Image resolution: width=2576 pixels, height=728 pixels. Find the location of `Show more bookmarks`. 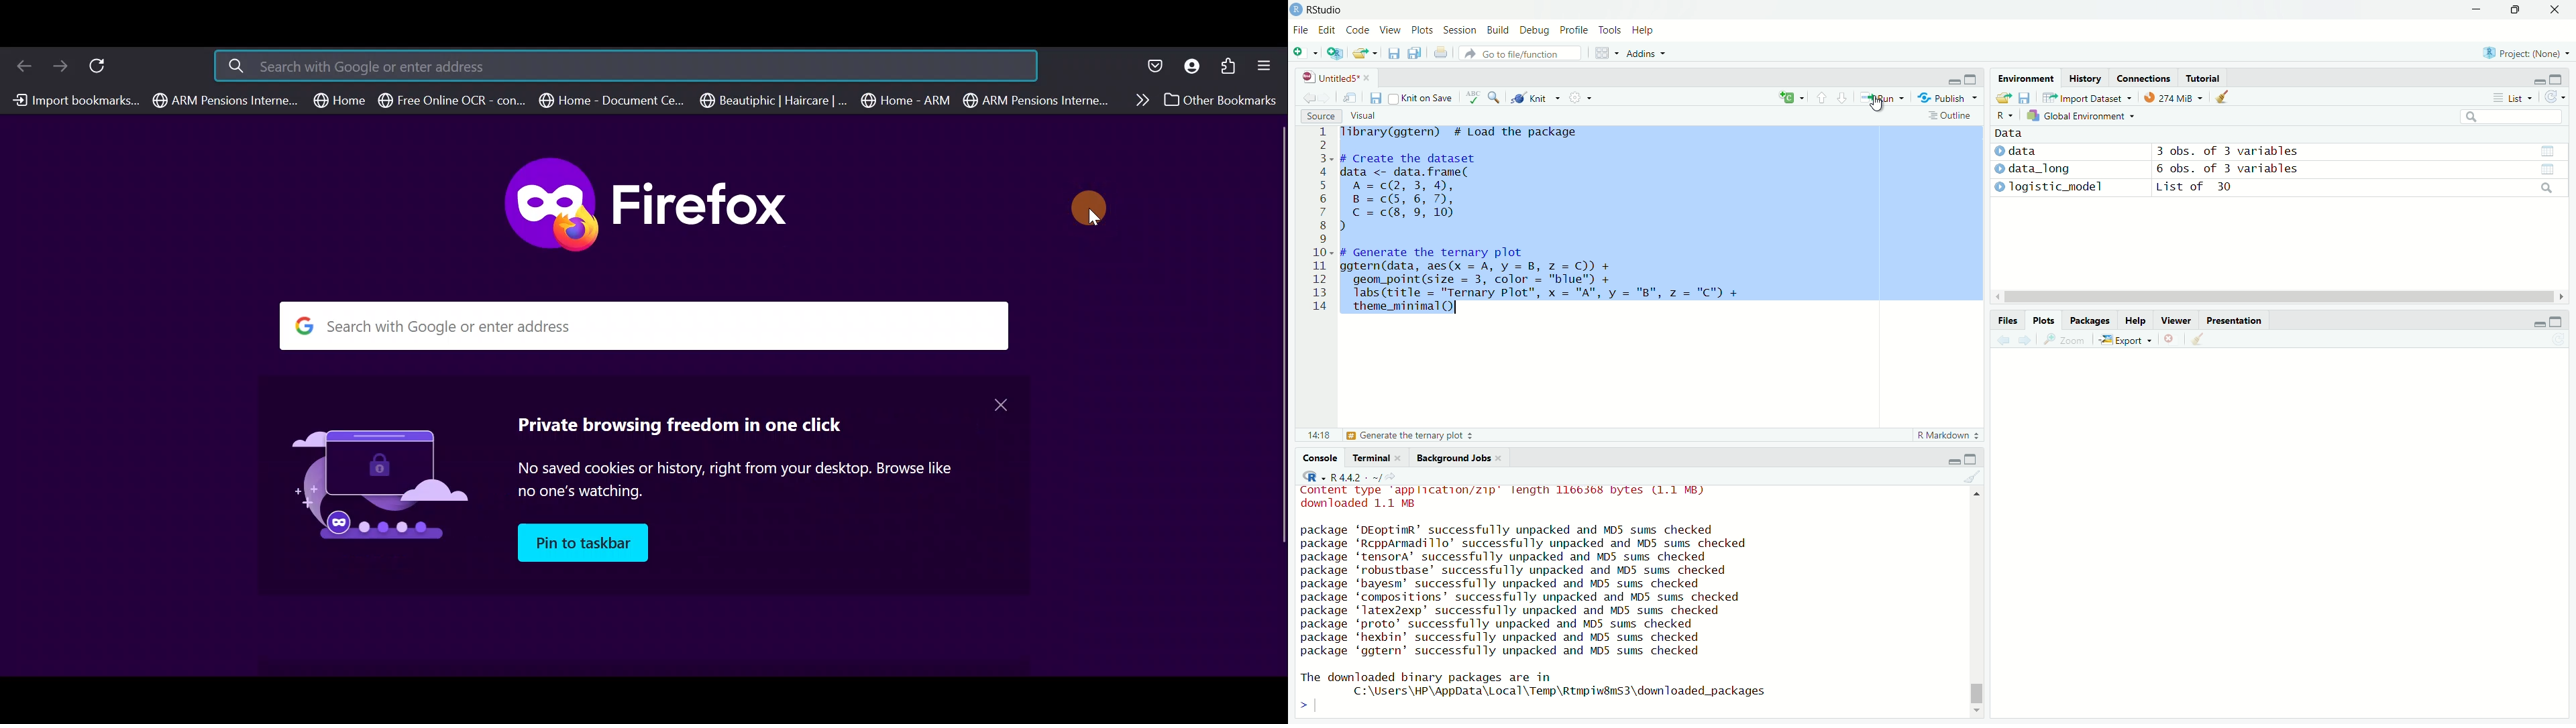

Show more bookmarks is located at coordinates (1137, 99).